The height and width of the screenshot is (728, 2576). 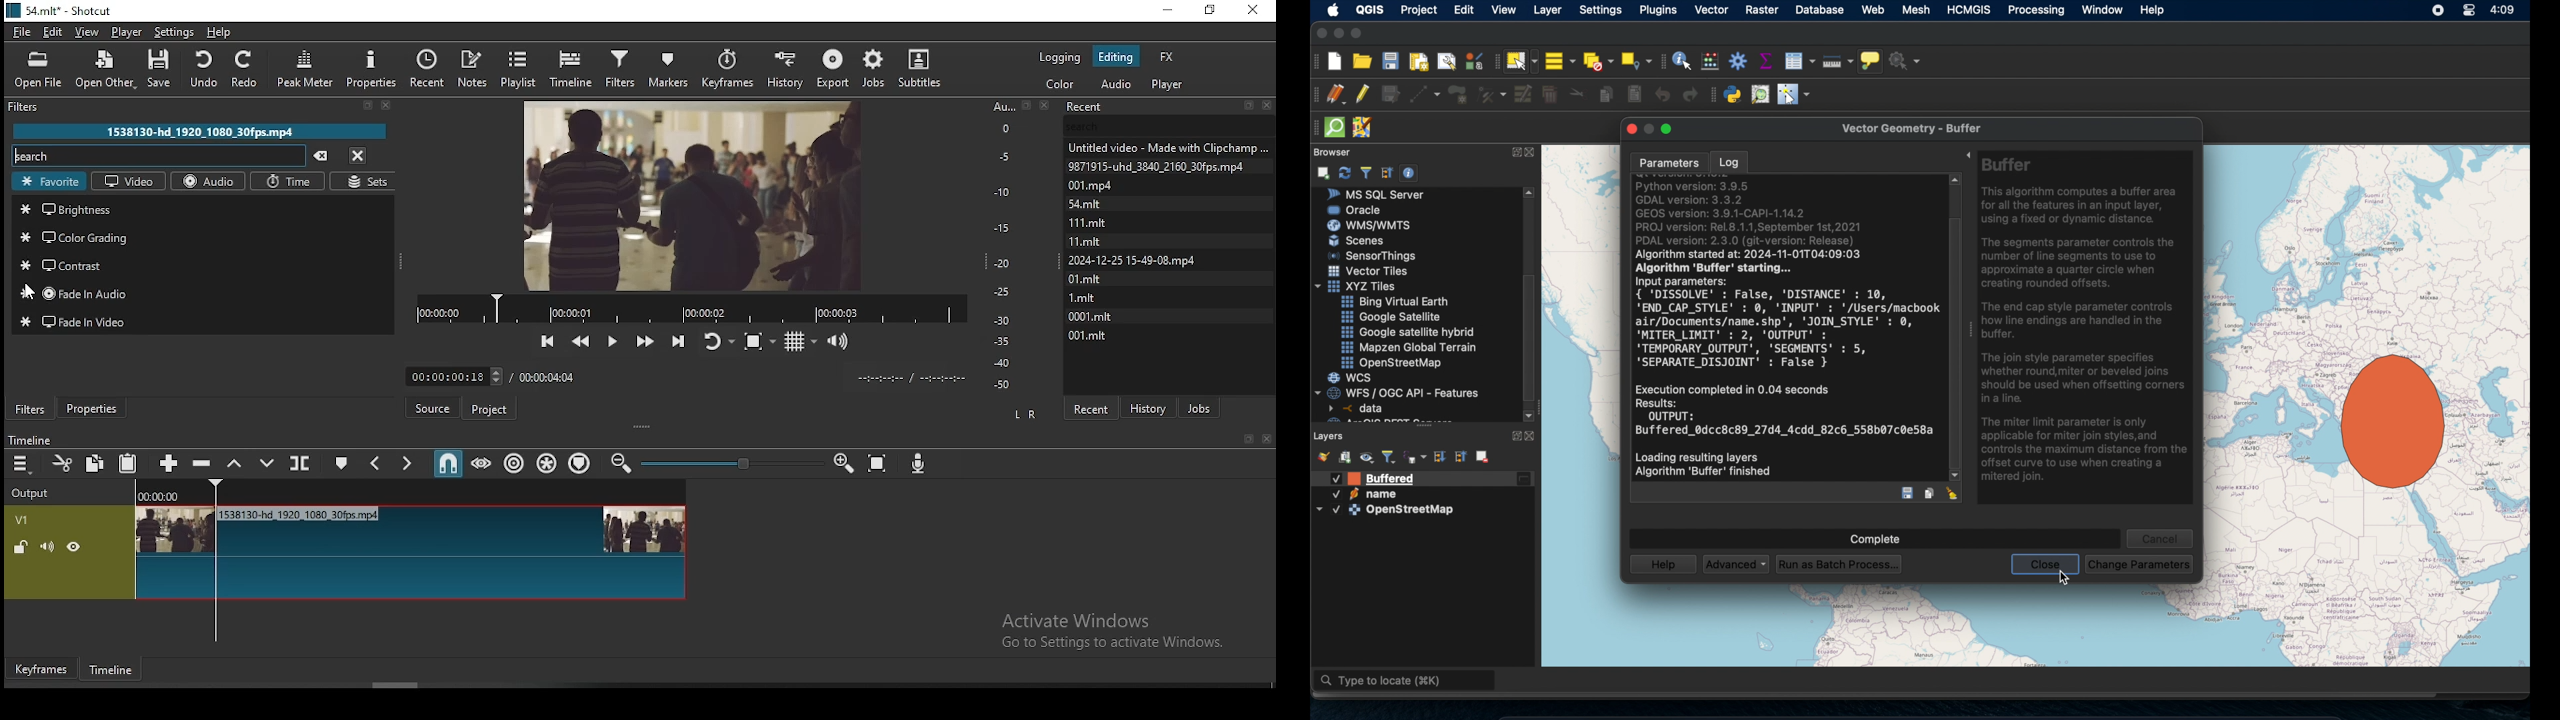 I want to click on editing, so click(x=1115, y=57).